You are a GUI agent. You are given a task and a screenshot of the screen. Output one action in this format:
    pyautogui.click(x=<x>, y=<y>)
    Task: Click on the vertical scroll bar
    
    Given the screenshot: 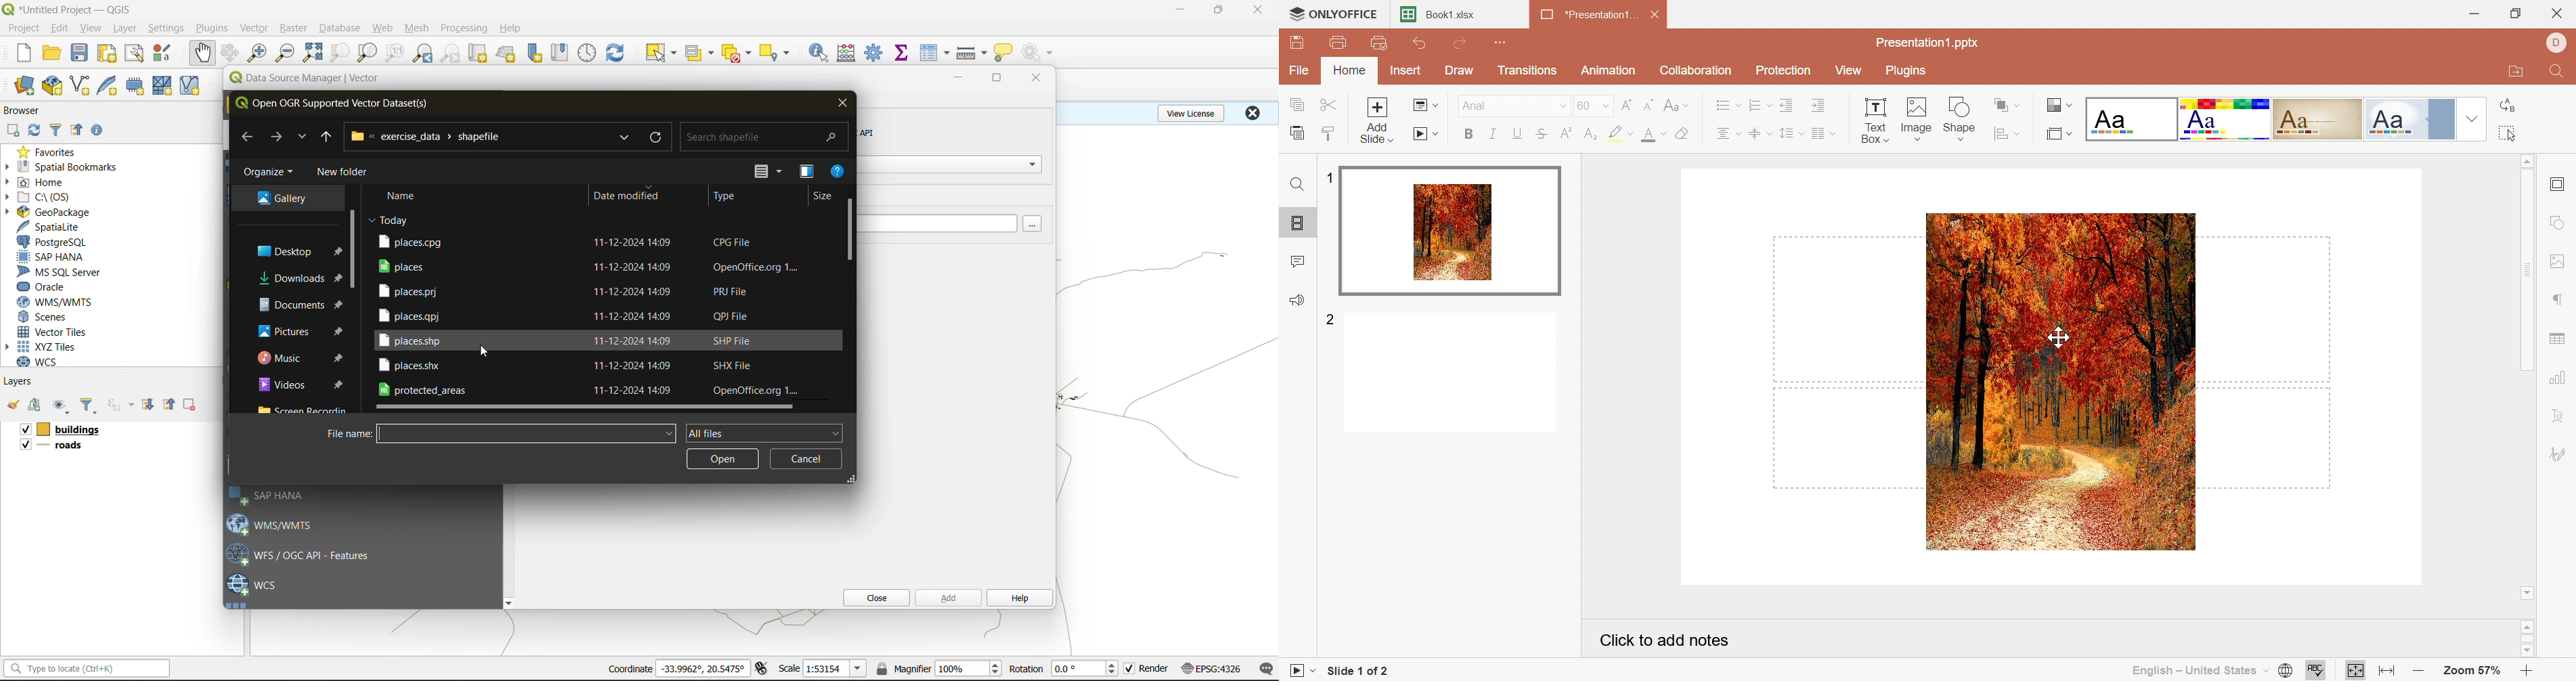 What is the action you would take?
    pyautogui.click(x=851, y=229)
    